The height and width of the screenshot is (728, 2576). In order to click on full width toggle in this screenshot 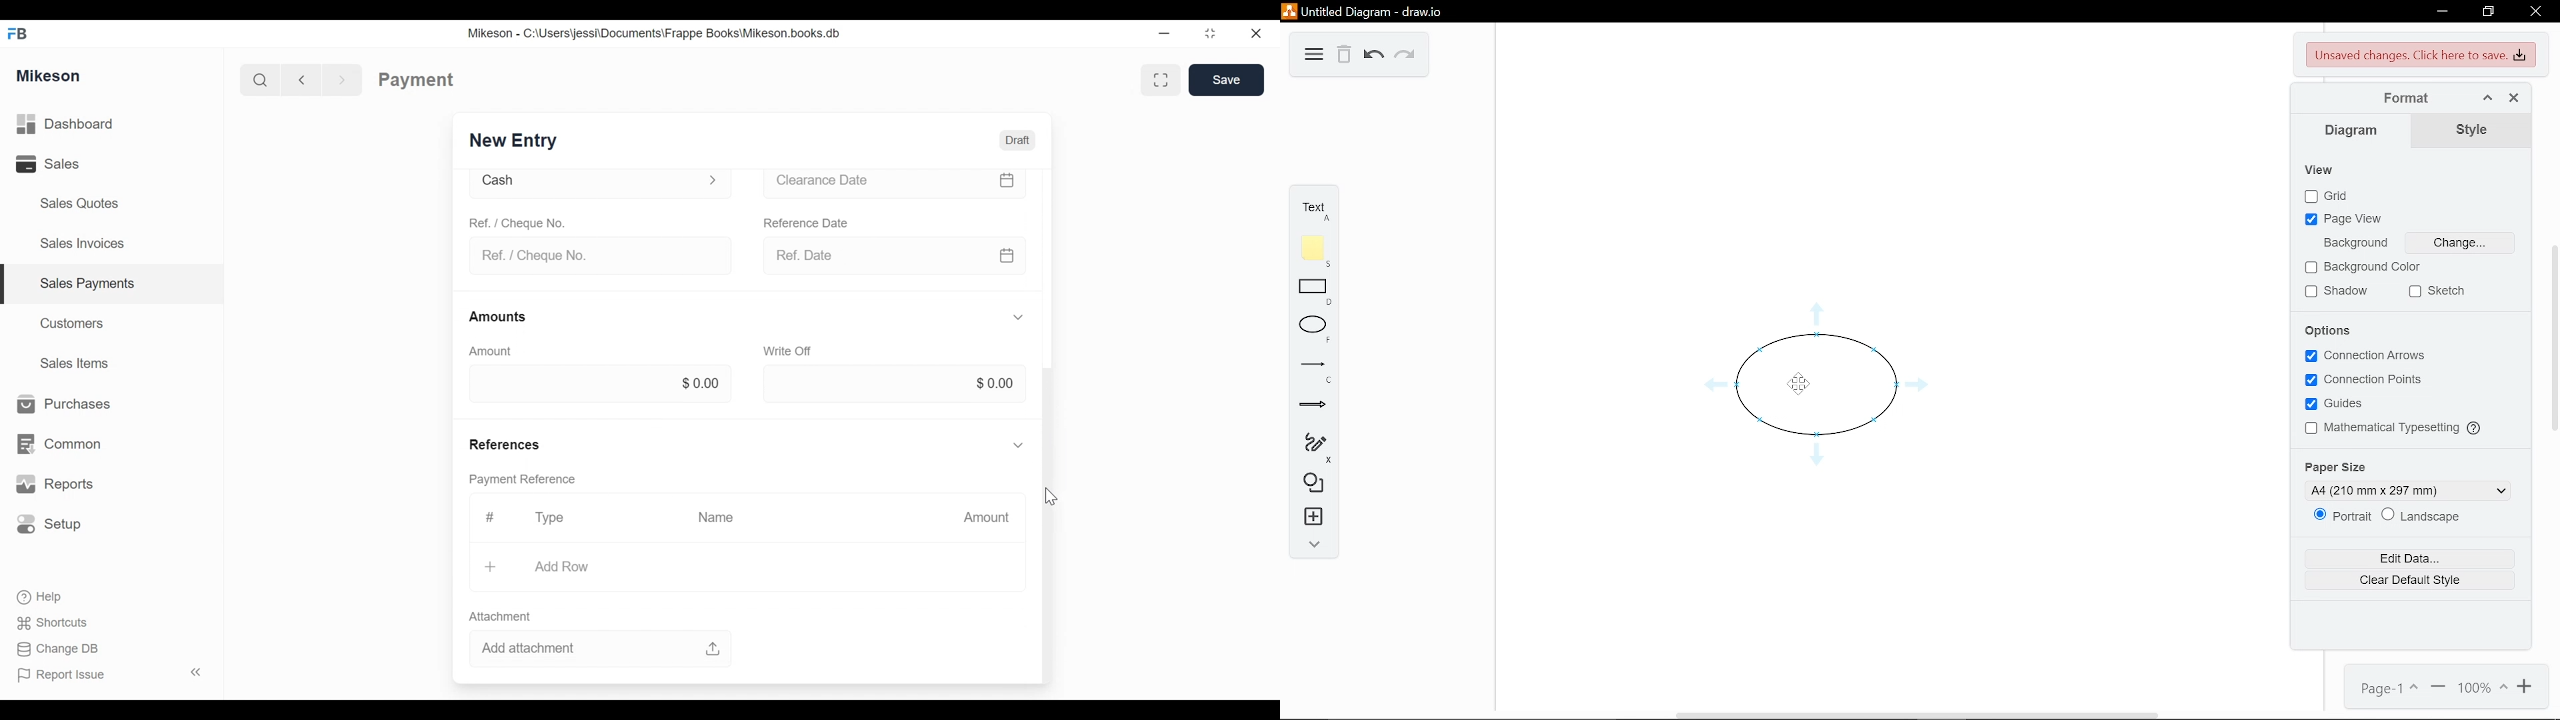, I will do `click(1160, 80)`.